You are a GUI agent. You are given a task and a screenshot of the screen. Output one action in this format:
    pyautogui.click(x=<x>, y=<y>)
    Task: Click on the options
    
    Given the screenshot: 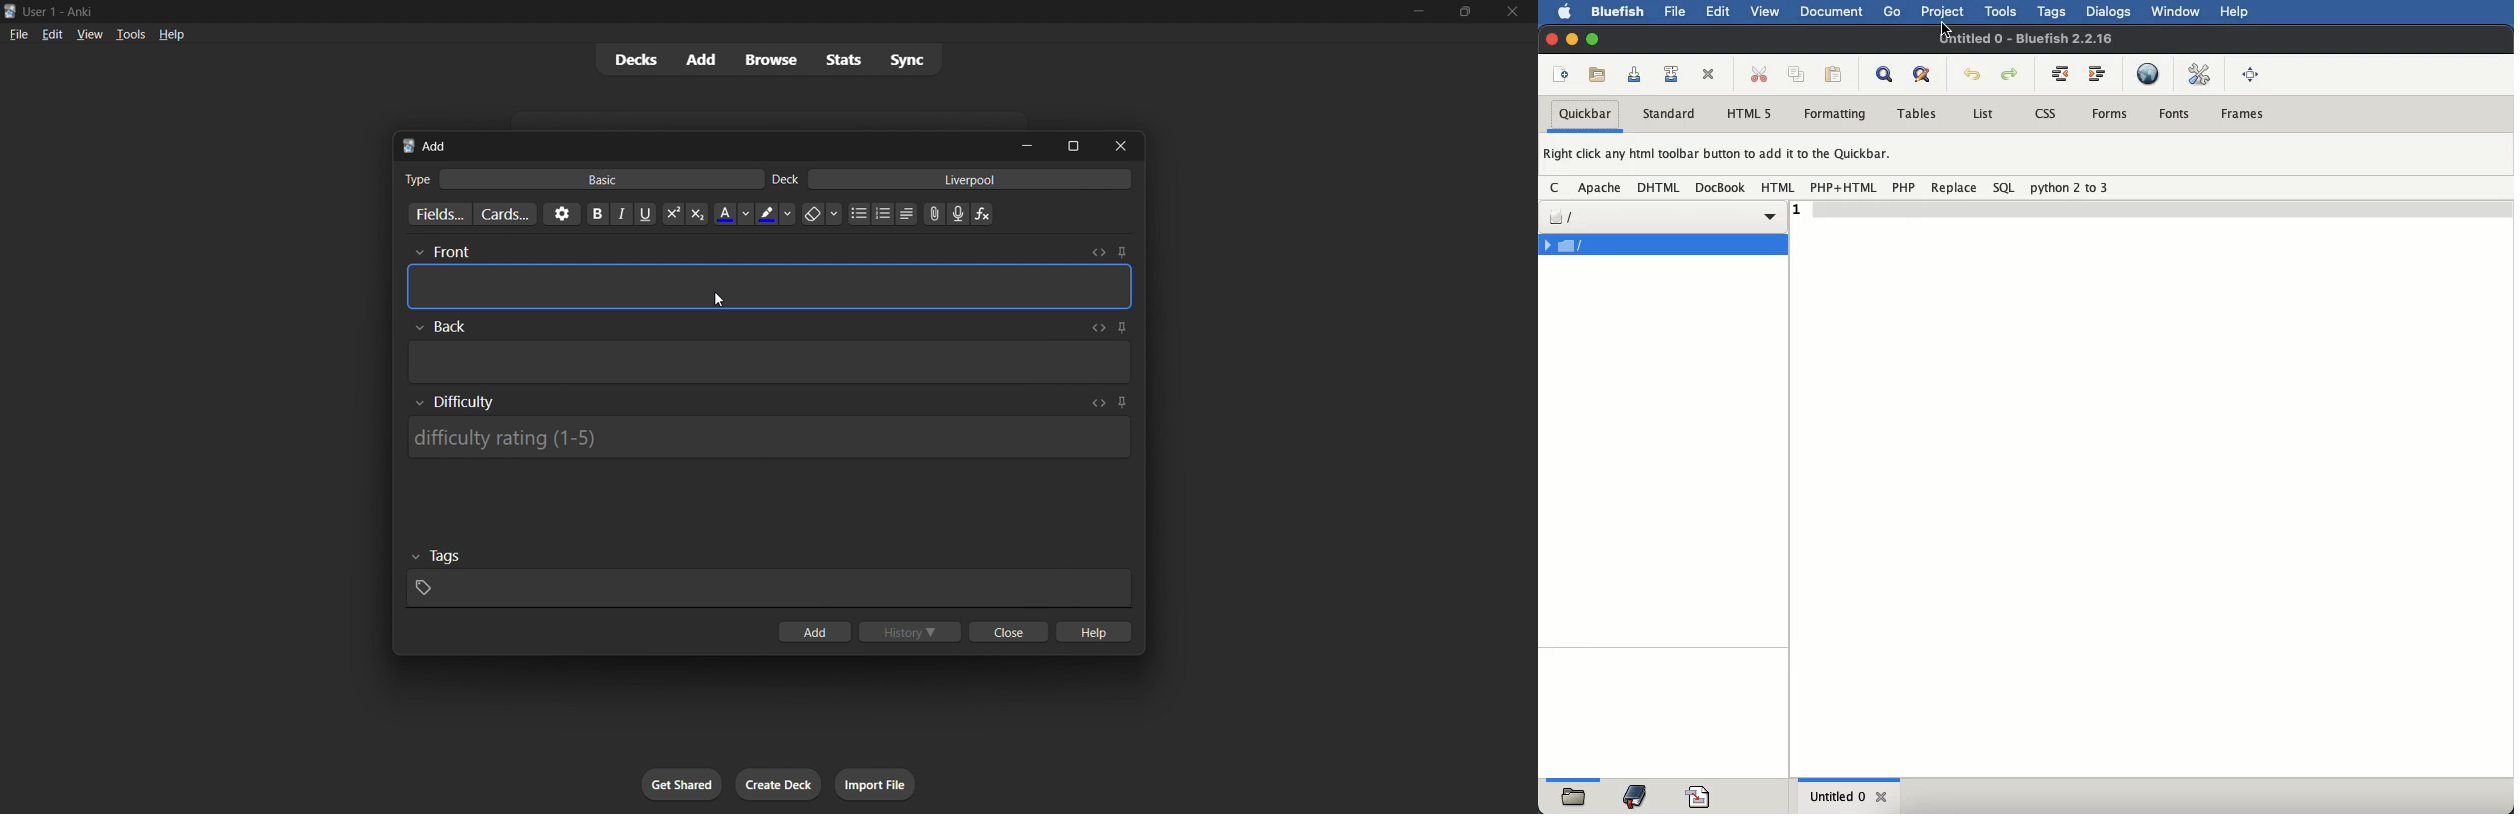 What is the action you would take?
    pyautogui.click(x=562, y=214)
    